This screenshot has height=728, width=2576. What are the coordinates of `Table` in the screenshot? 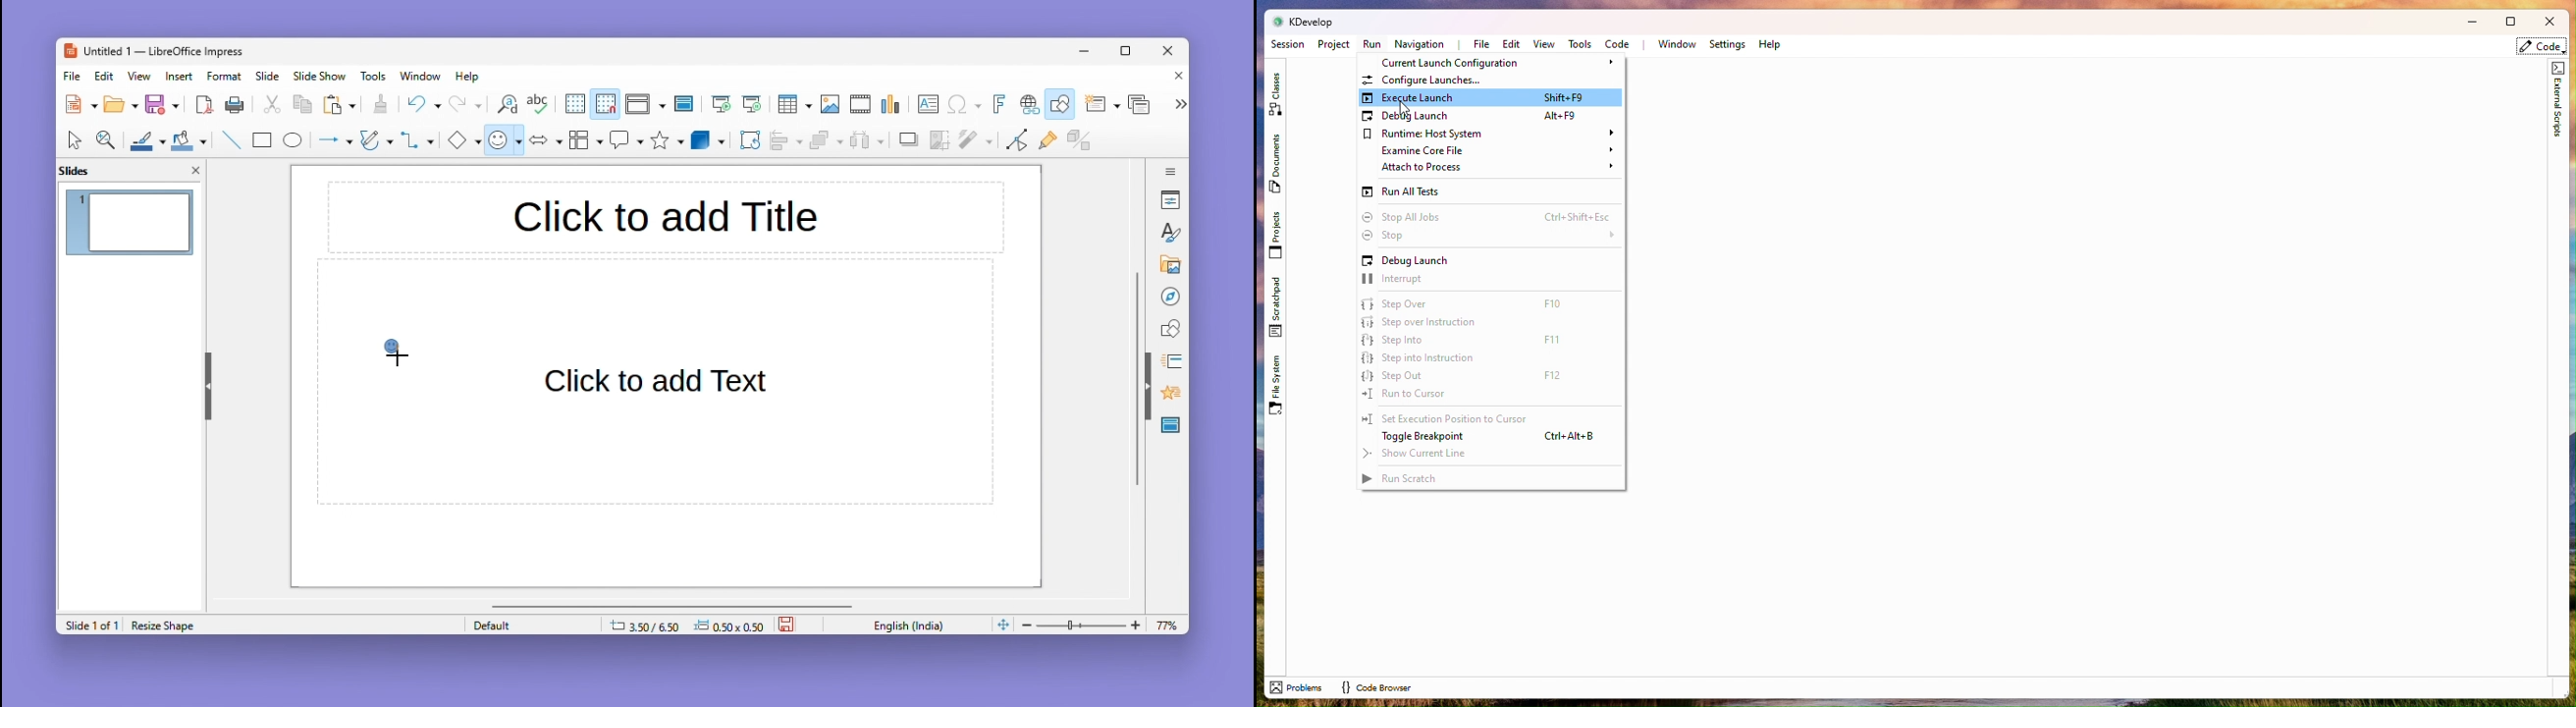 It's located at (794, 105).